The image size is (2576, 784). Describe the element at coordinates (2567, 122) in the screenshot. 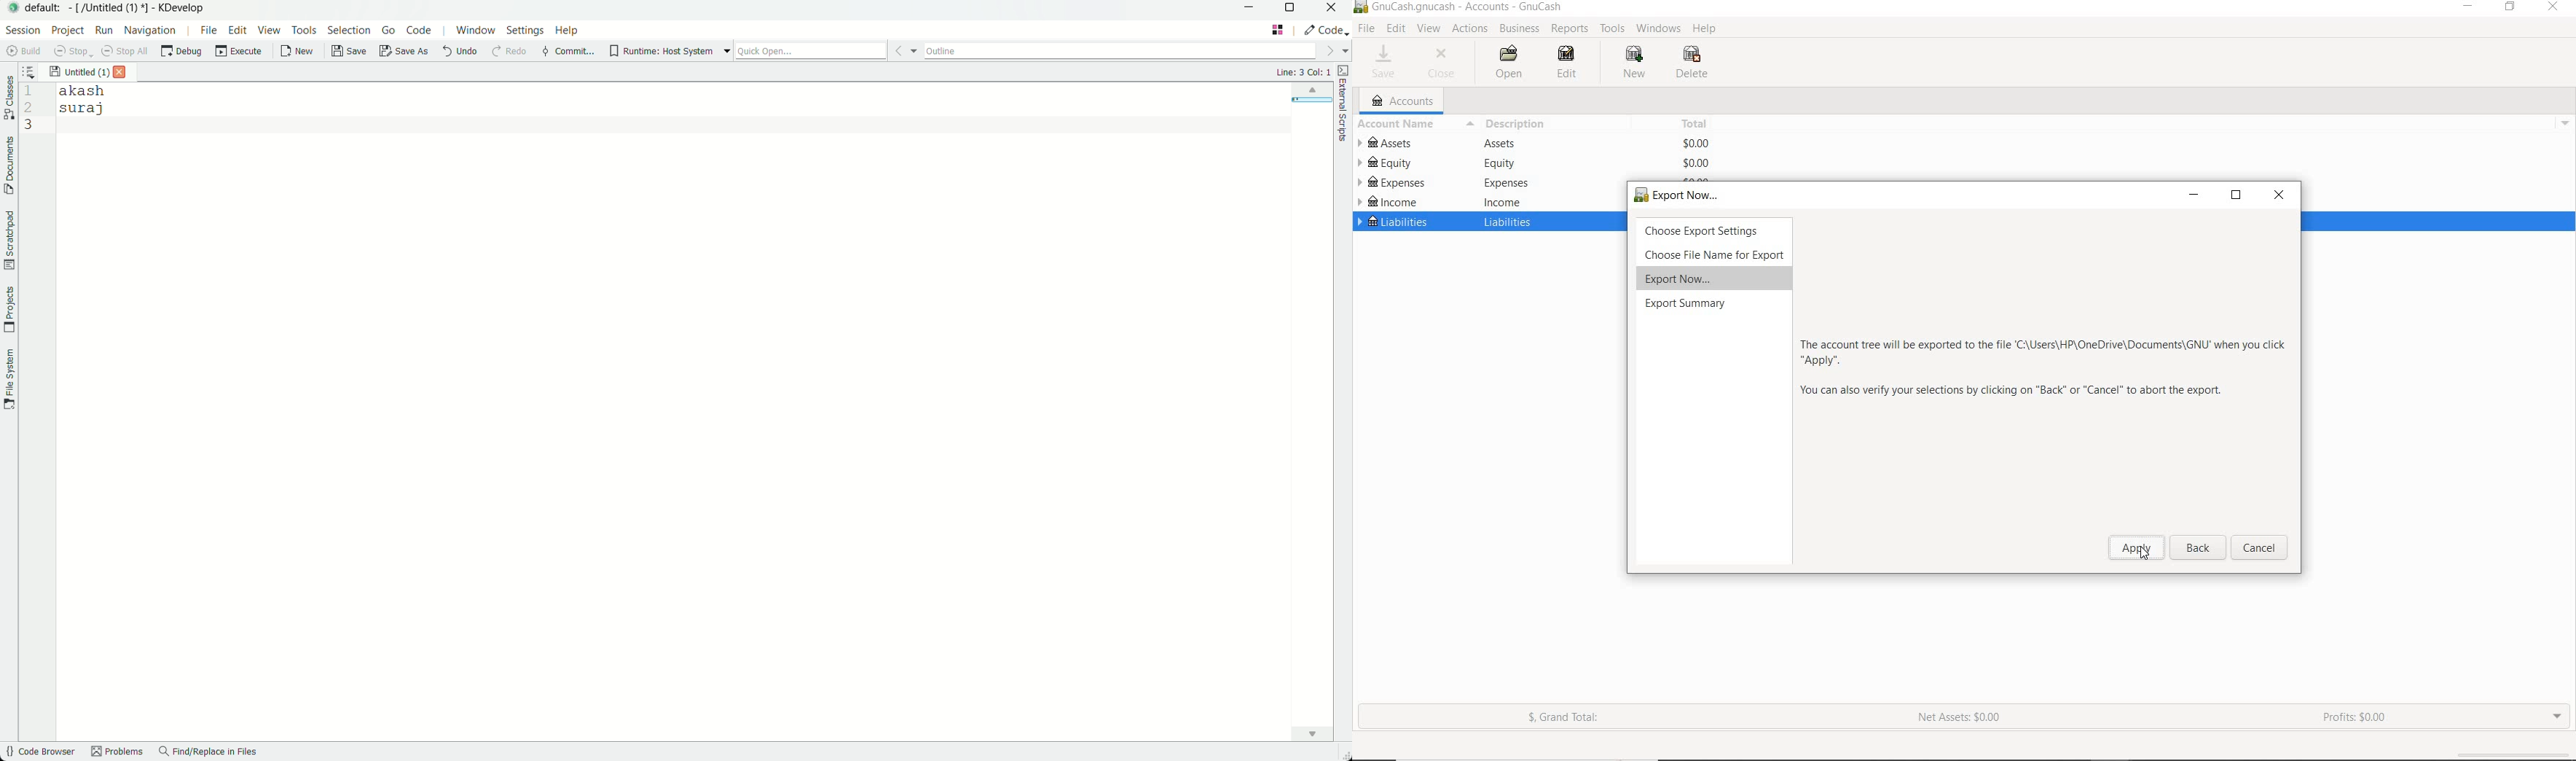

I see `drop down` at that location.